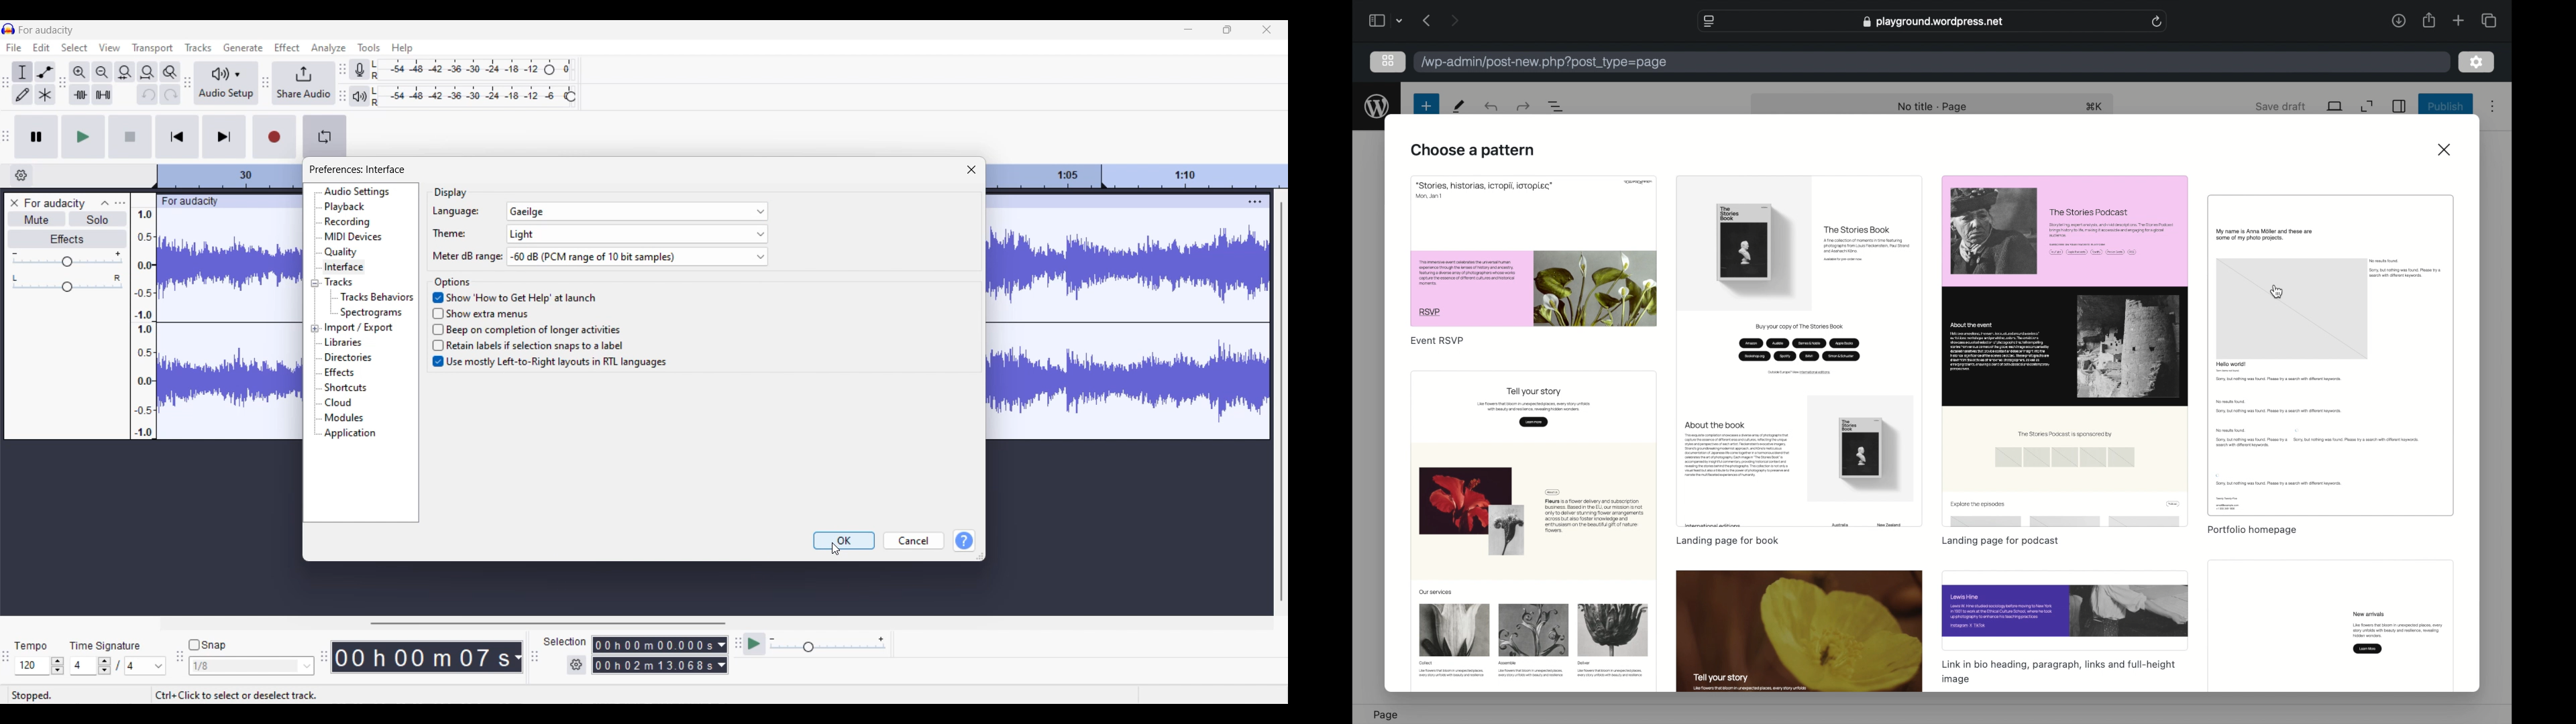  What do you see at coordinates (1534, 533) in the screenshot?
I see `preview` at bounding box center [1534, 533].